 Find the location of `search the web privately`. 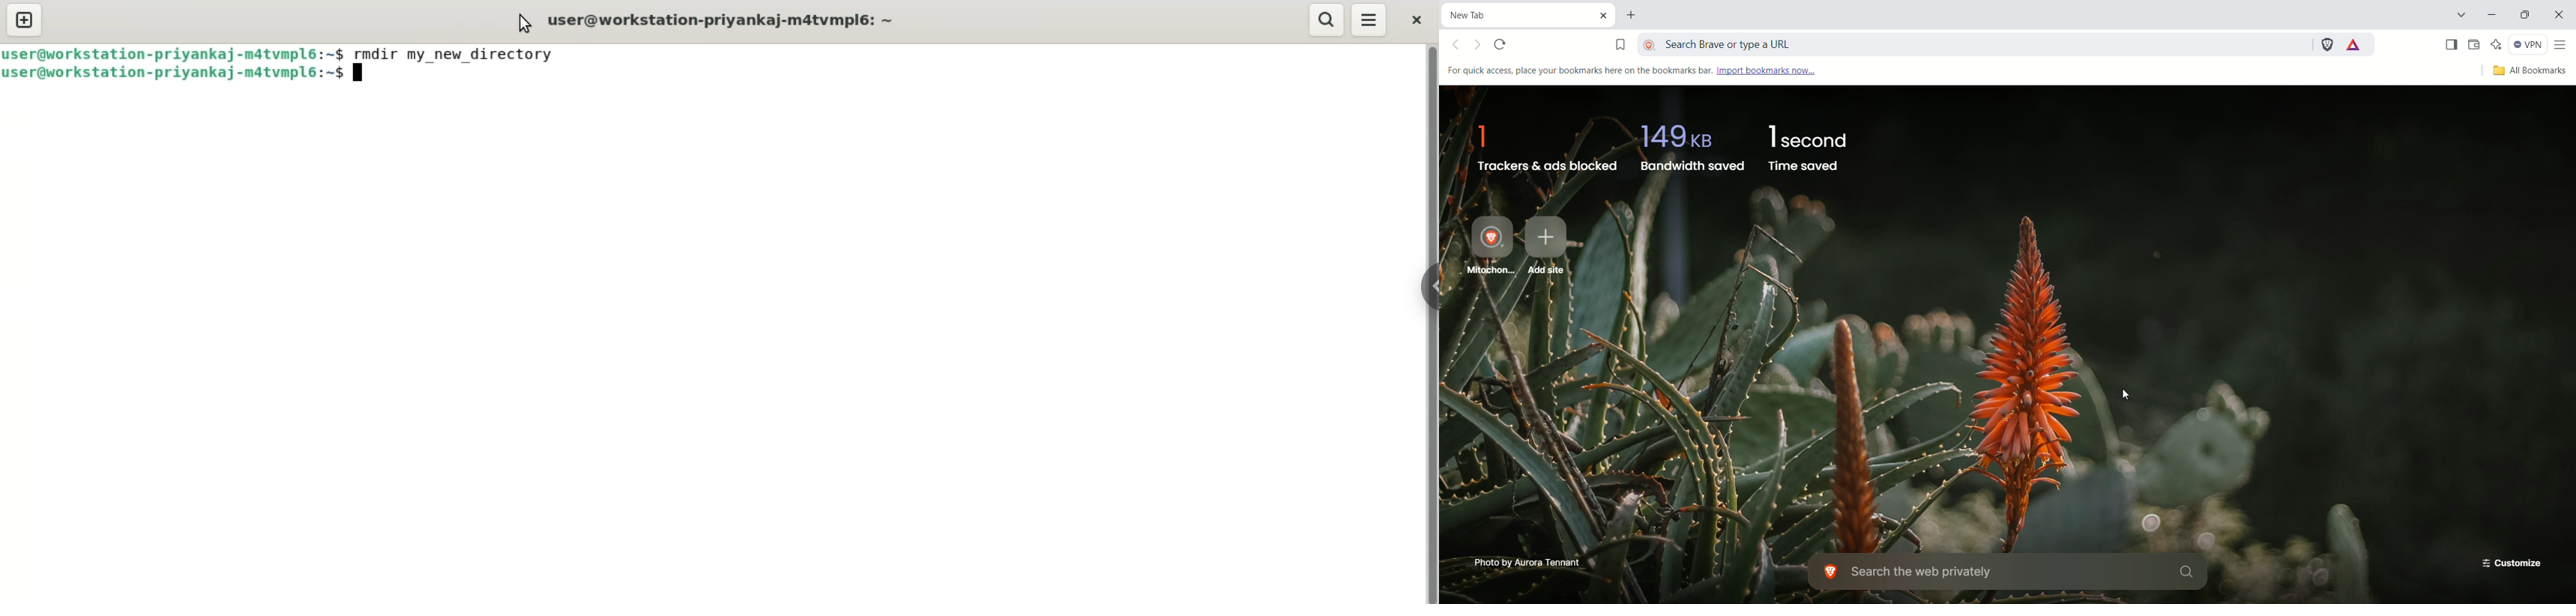

search the web privately is located at coordinates (2011, 573).